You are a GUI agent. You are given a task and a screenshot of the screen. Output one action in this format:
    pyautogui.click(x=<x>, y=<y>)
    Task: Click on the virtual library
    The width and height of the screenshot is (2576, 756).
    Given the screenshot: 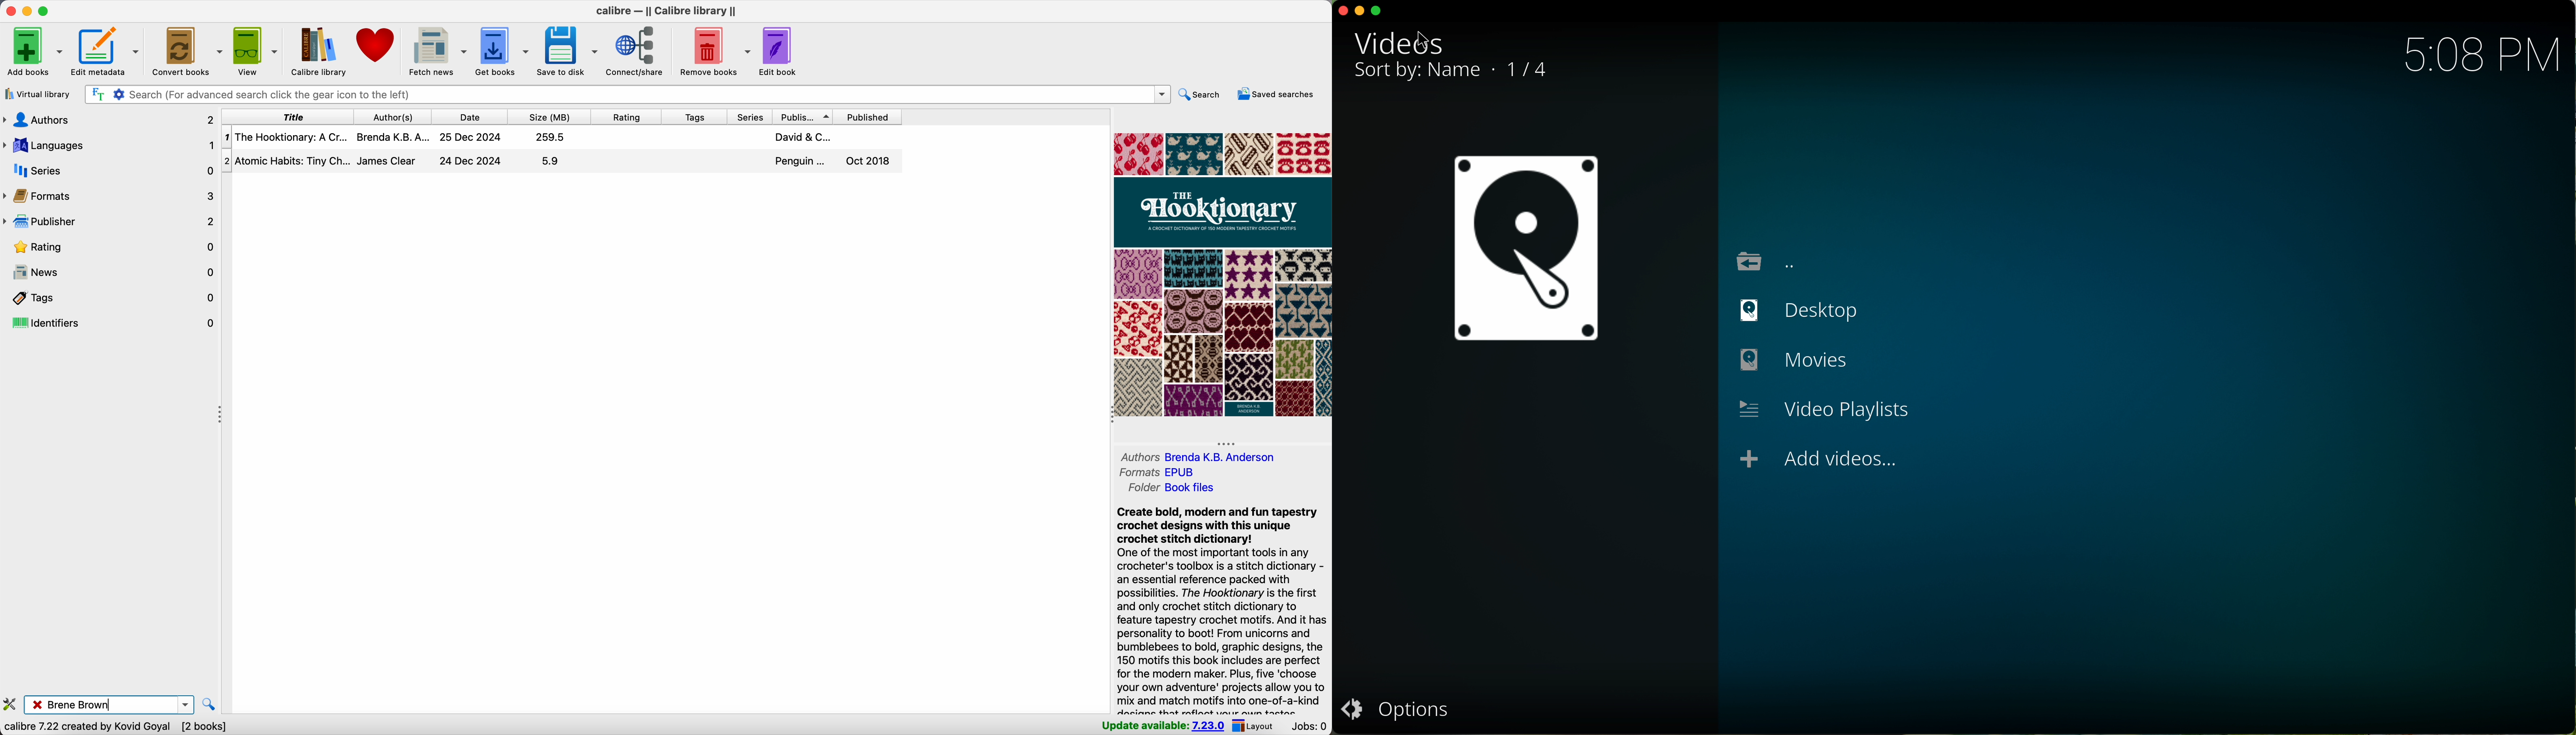 What is the action you would take?
    pyautogui.click(x=38, y=95)
    